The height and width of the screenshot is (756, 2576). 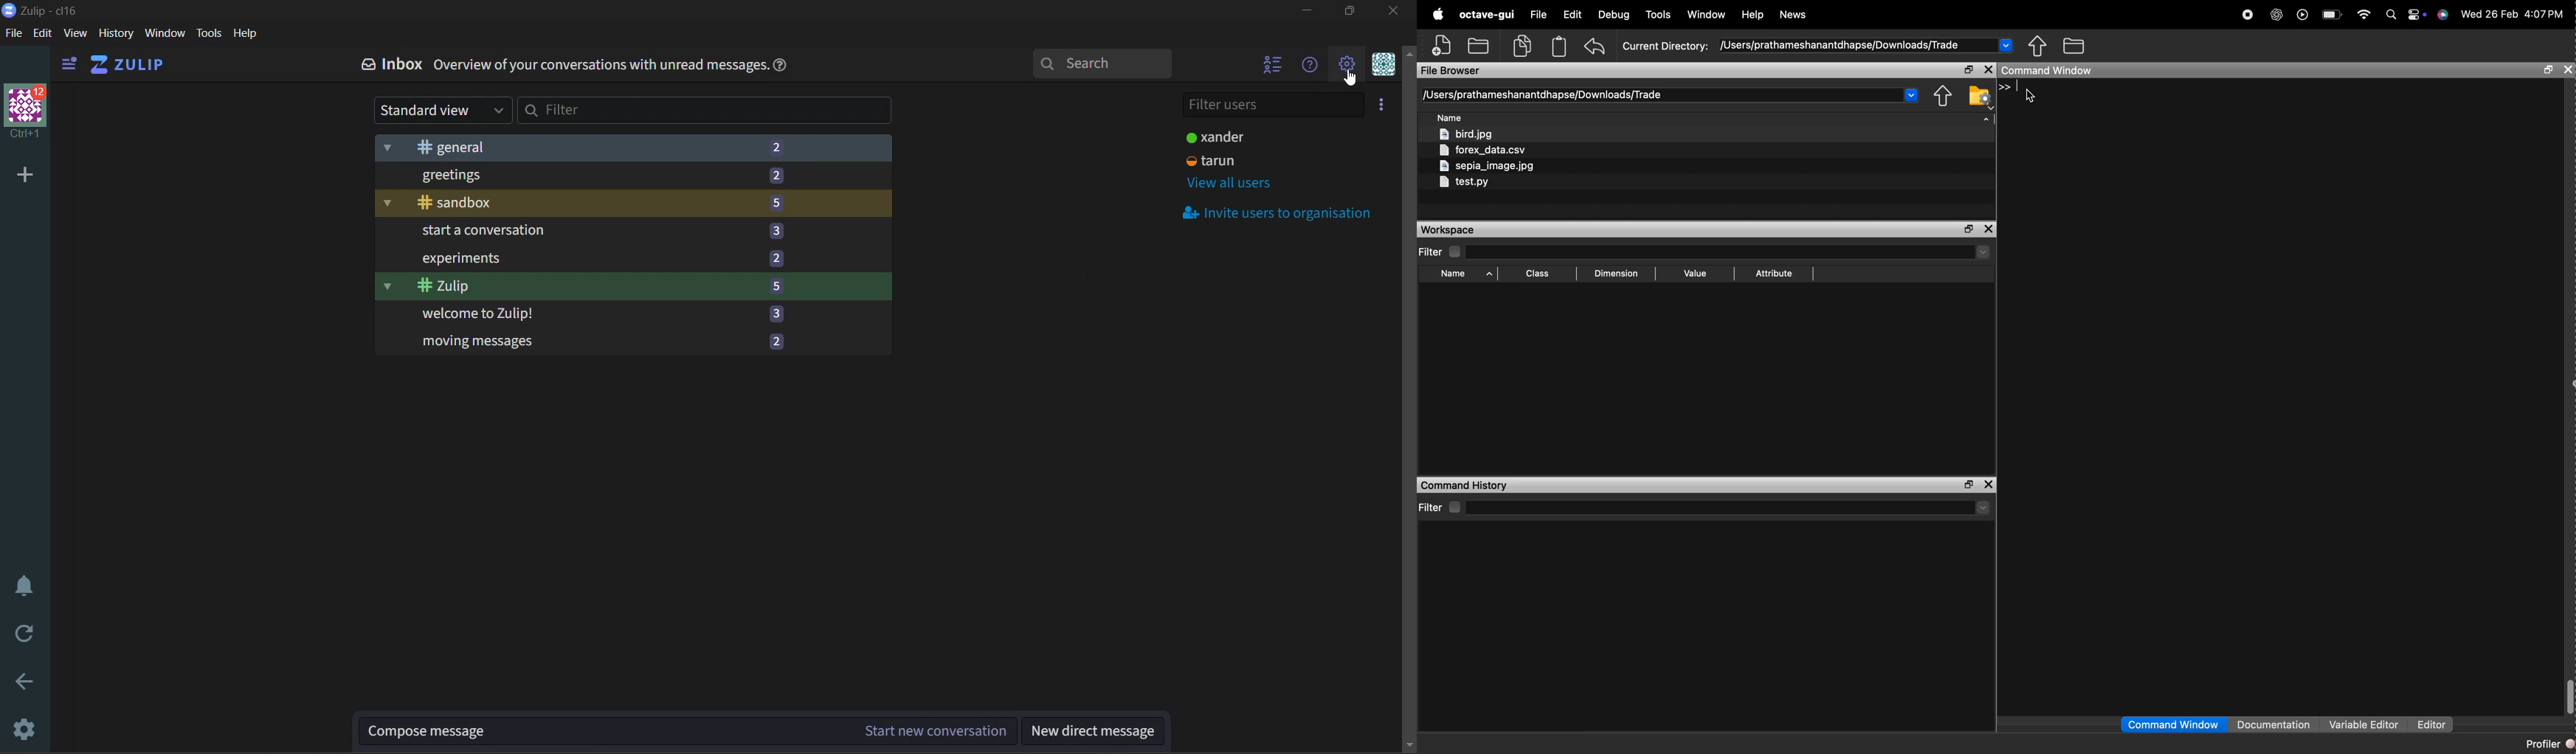 I want to click on minimize, so click(x=1305, y=11).